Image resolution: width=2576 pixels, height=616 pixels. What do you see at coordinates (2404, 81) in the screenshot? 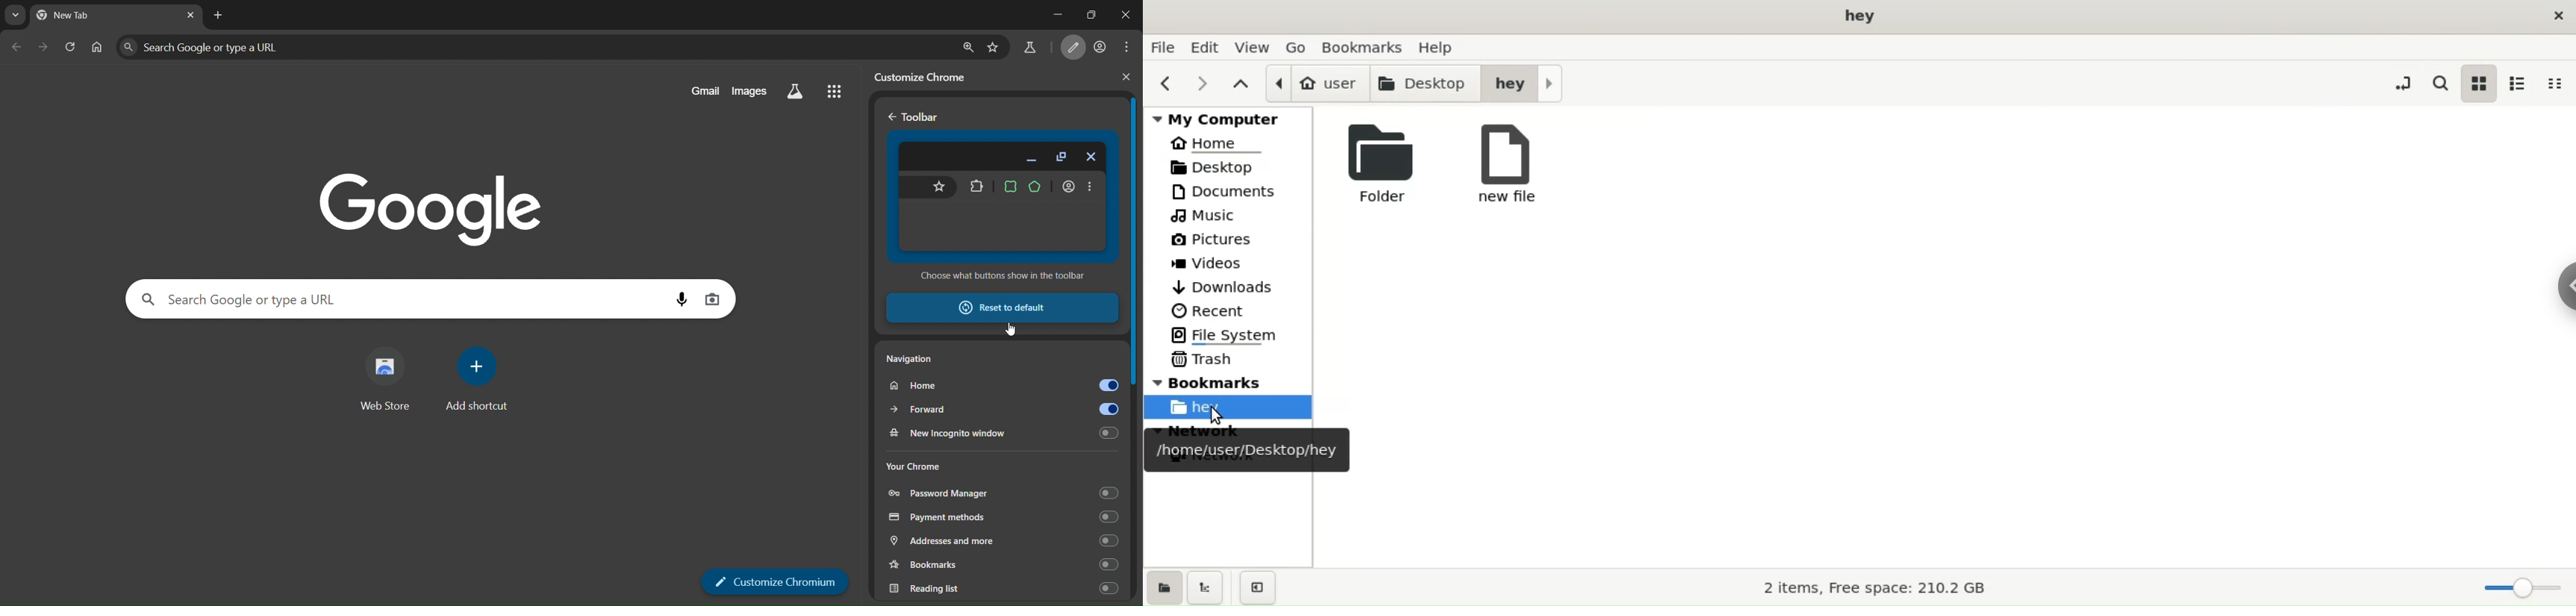
I see `toggle location entry` at bounding box center [2404, 81].